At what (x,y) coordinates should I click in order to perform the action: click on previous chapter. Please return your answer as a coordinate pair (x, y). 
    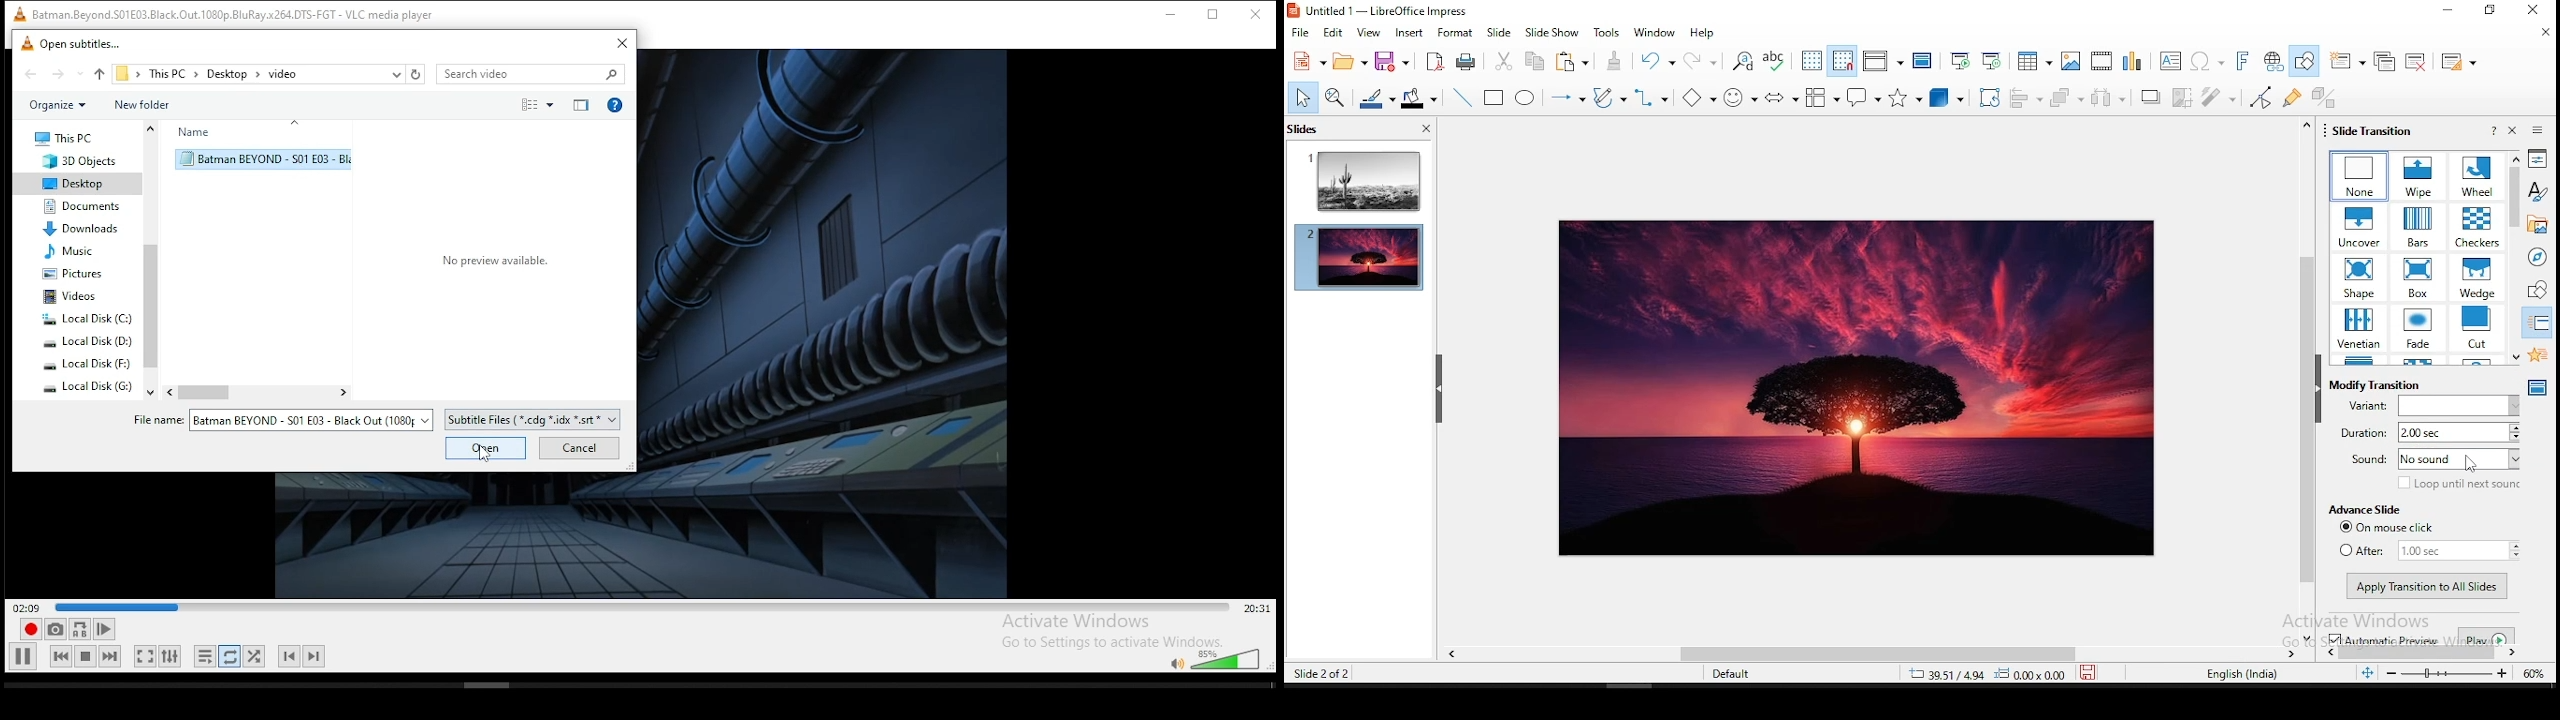
    Looking at the image, I should click on (289, 656).